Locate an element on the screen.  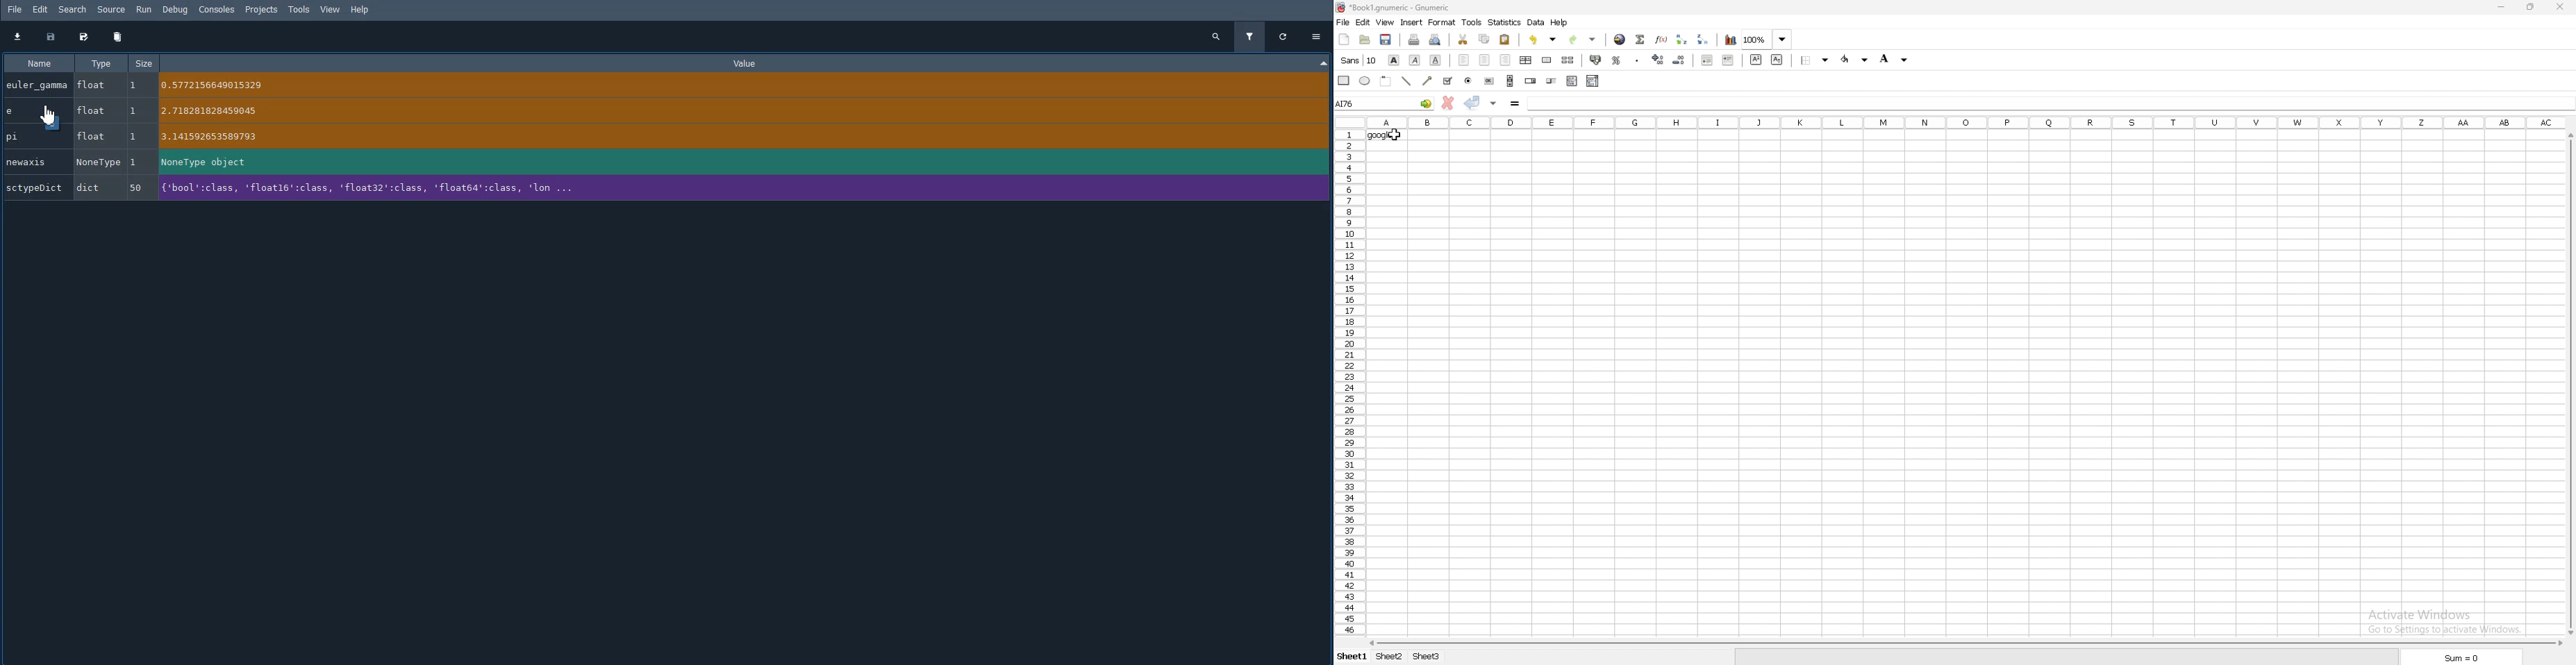
ellipse is located at coordinates (1366, 81).